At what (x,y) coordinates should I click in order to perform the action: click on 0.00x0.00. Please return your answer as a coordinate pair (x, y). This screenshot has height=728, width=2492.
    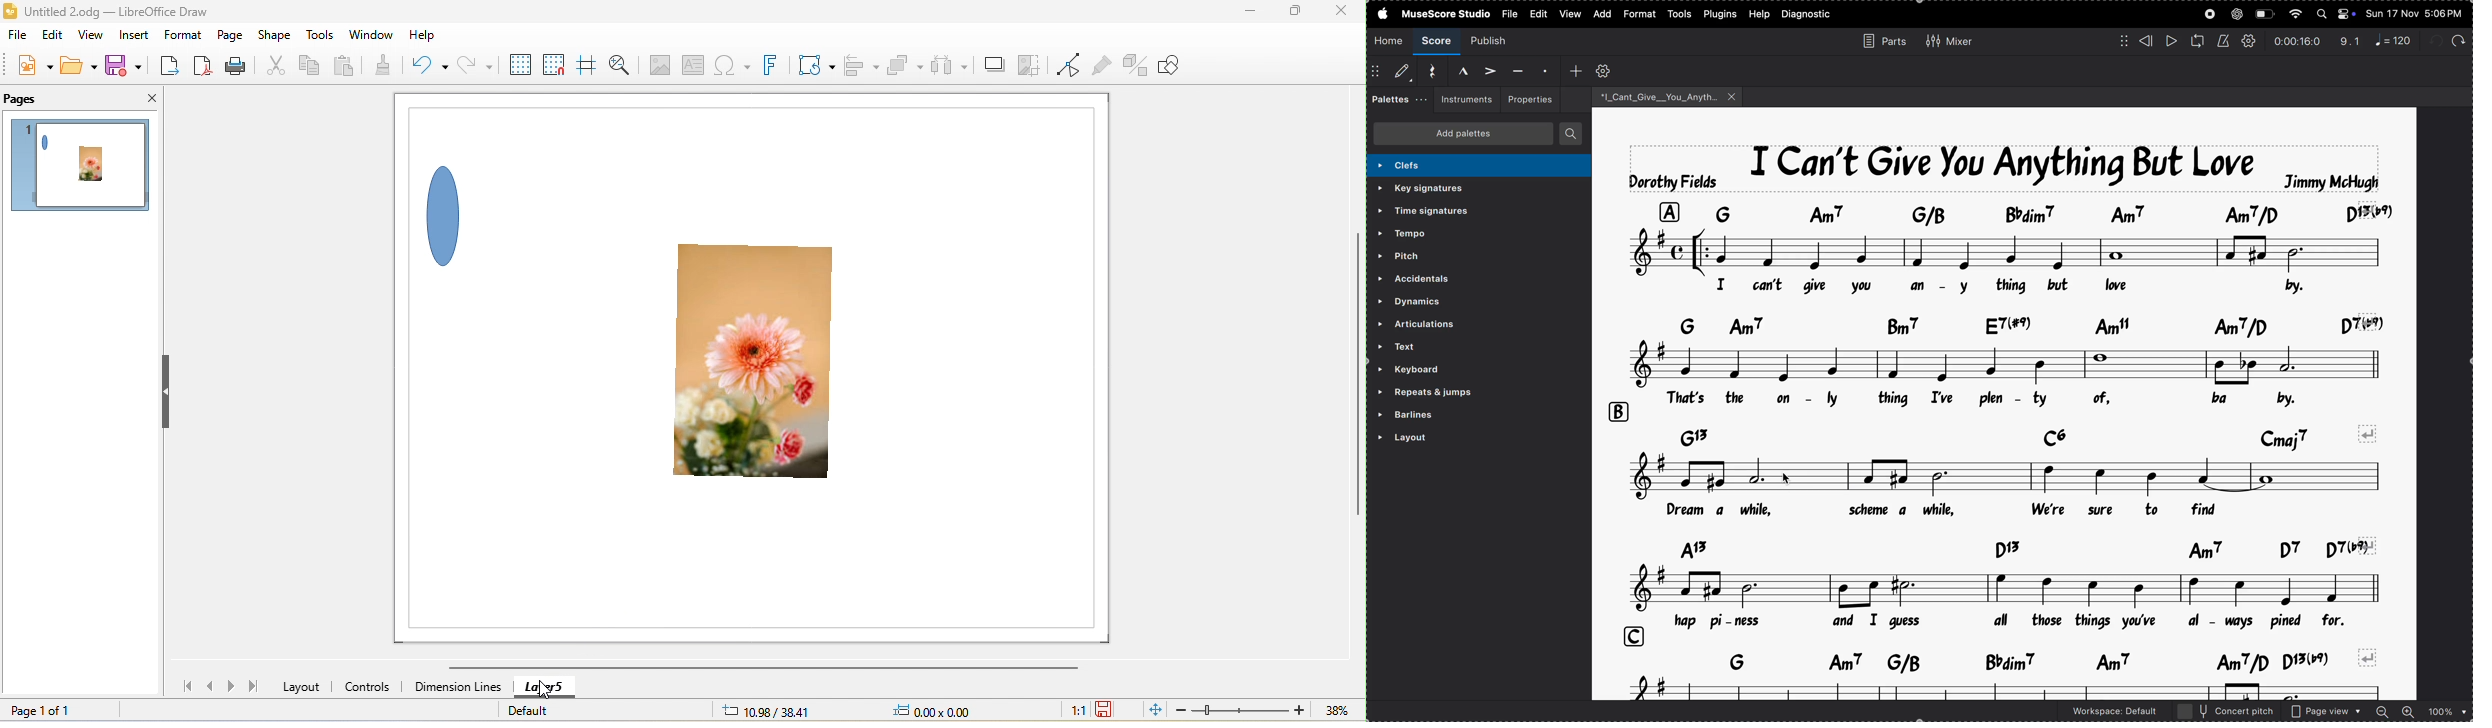
    Looking at the image, I should click on (930, 710).